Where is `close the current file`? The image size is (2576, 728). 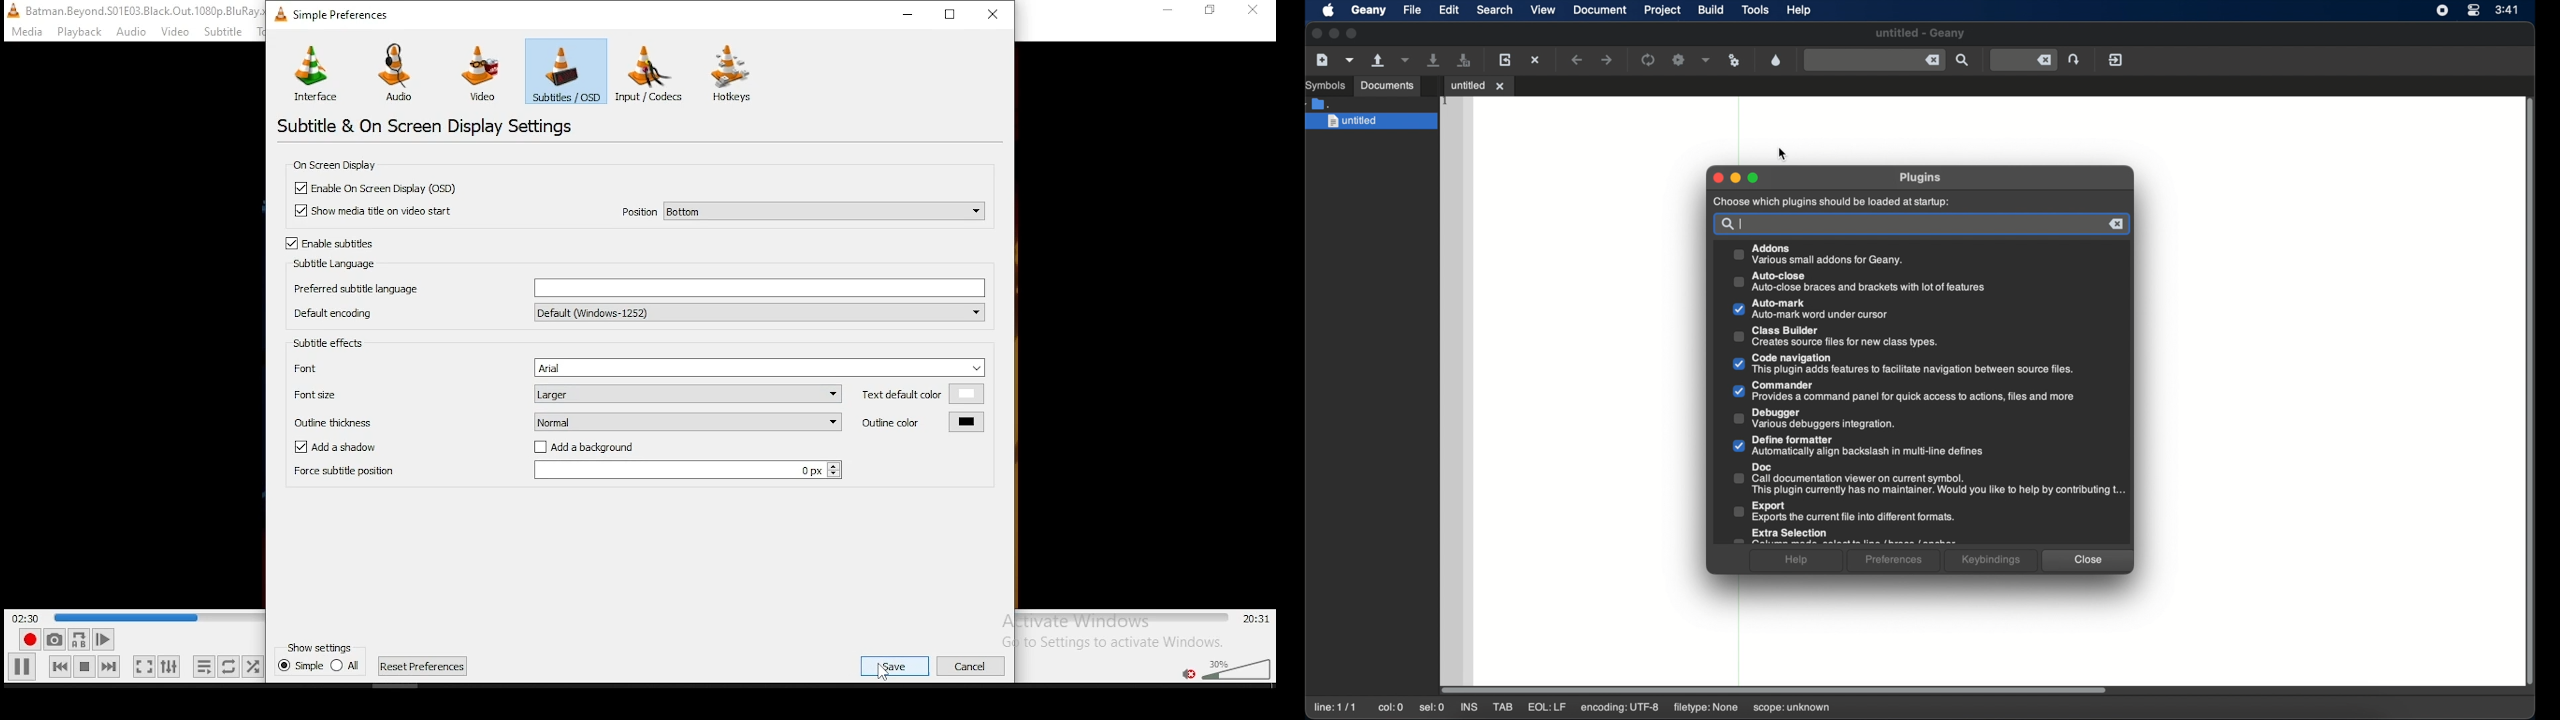 close the current file is located at coordinates (1536, 59).